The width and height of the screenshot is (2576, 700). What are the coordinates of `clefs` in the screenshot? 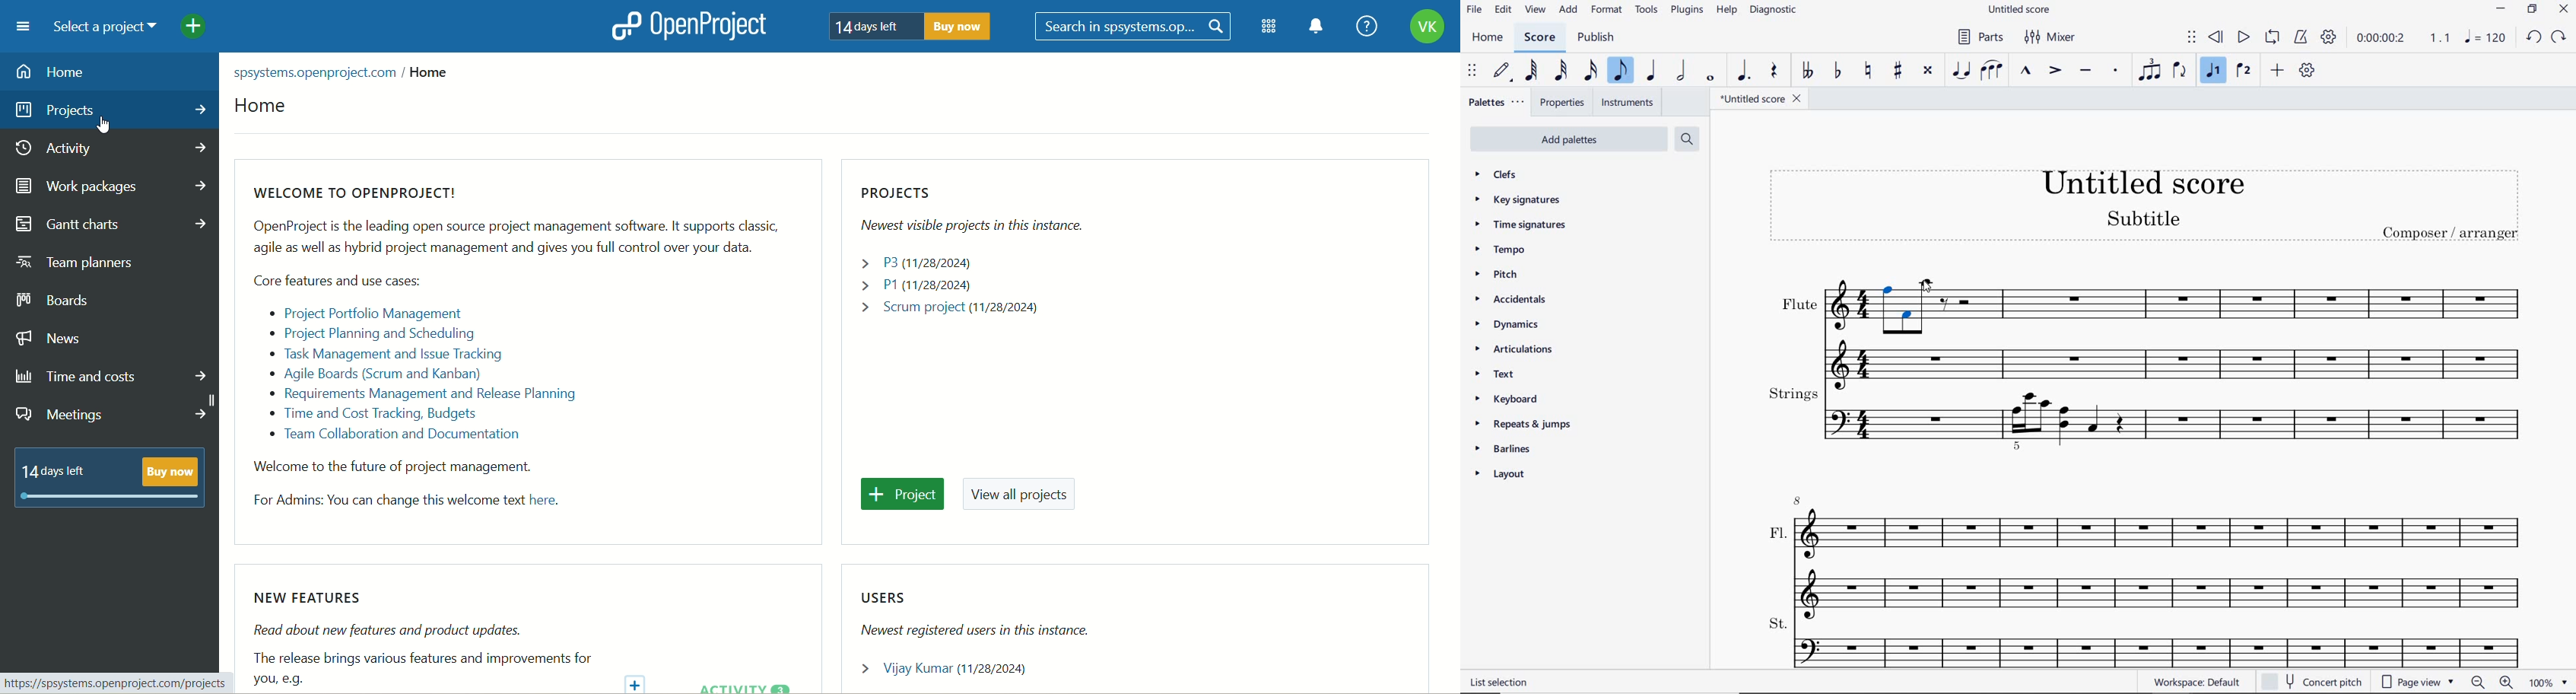 It's located at (1498, 175).